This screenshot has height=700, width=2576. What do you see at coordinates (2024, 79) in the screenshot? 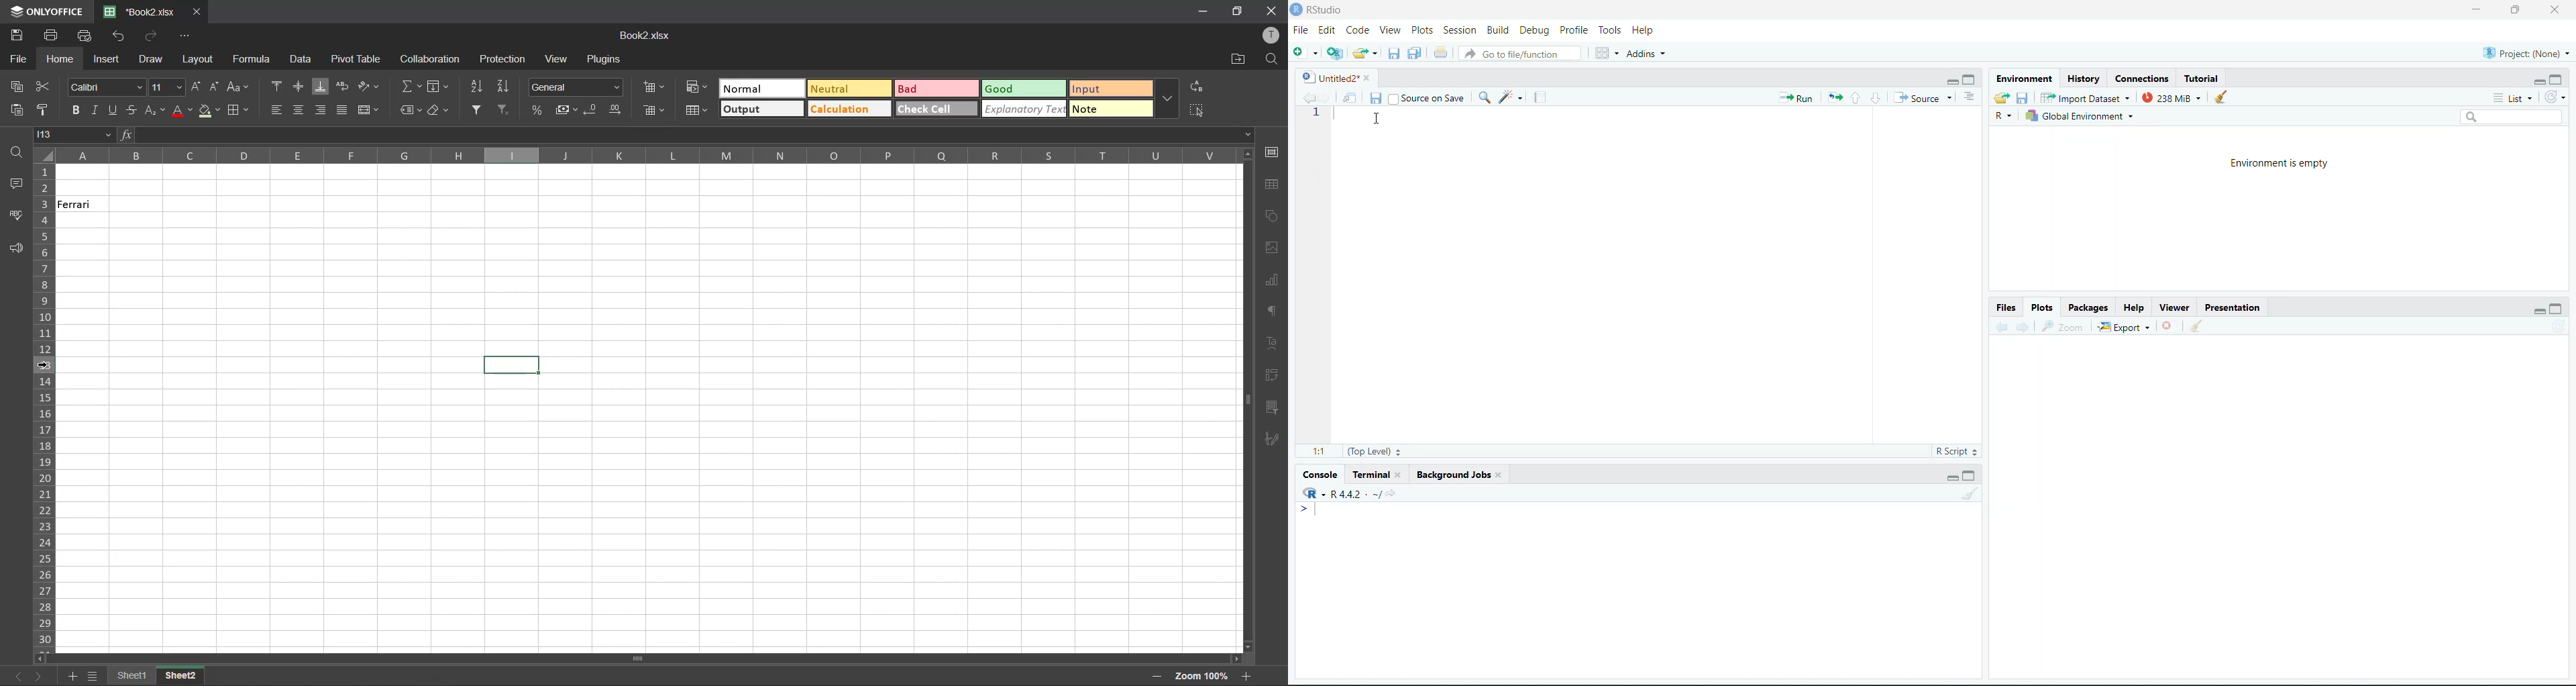
I see `Environment` at bounding box center [2024, 79].